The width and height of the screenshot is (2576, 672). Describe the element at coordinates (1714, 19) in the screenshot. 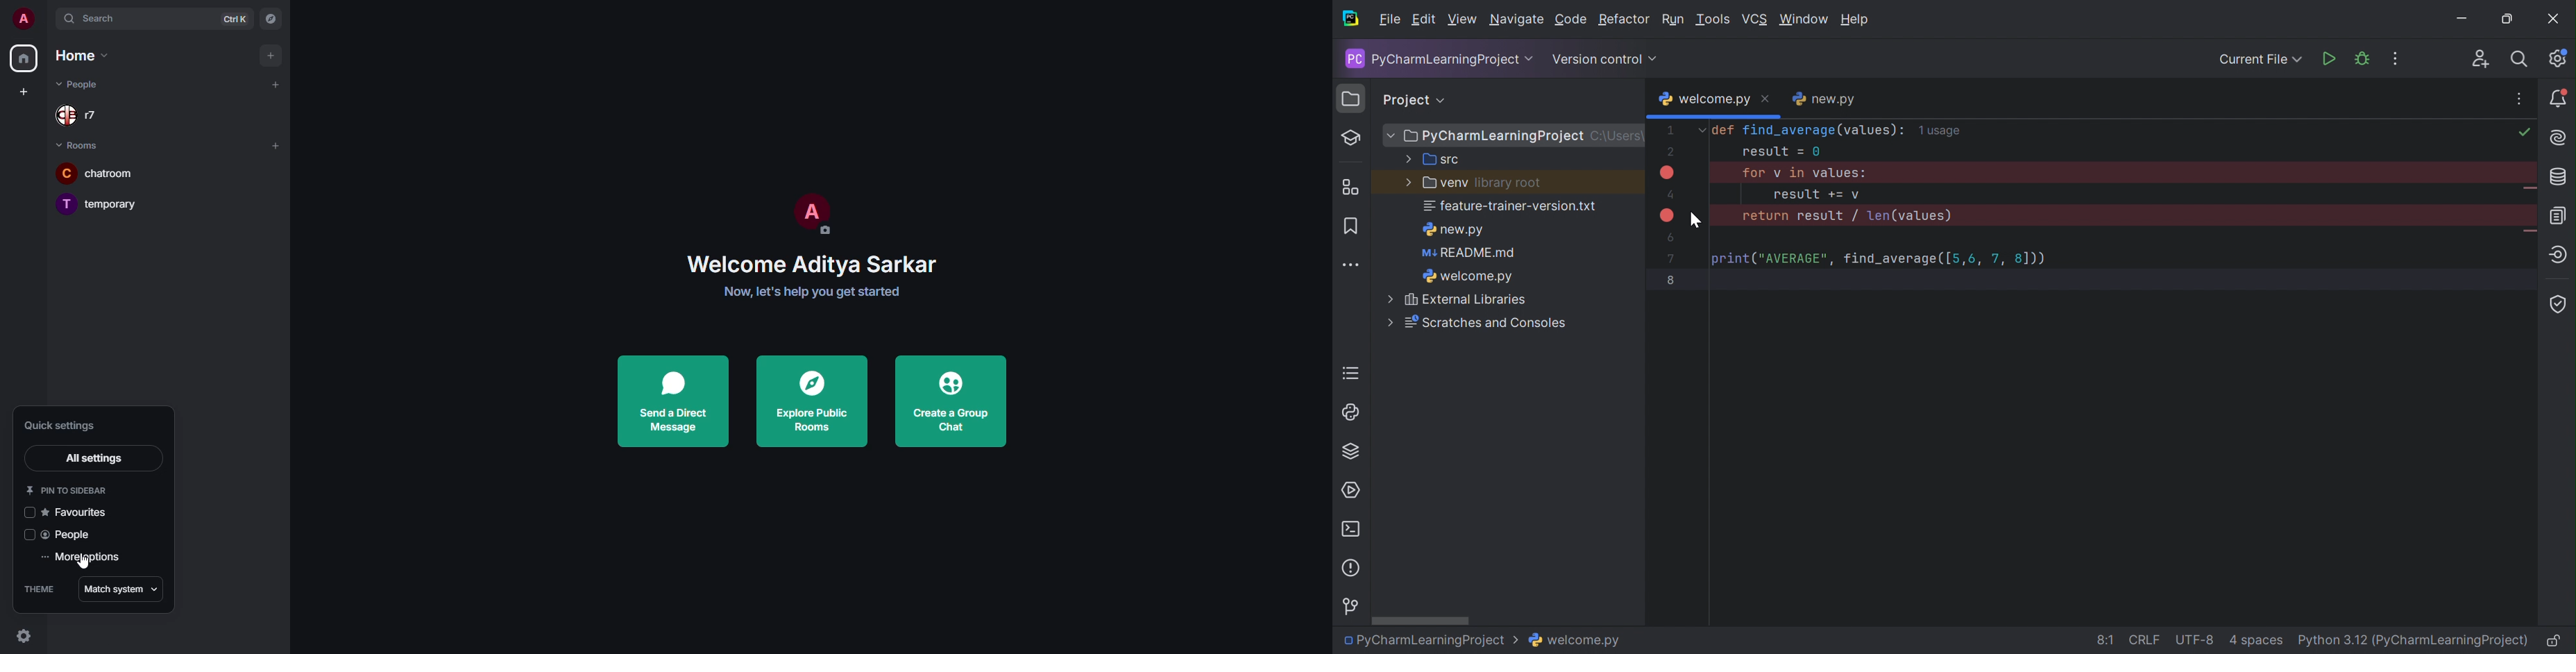

I see `Tools` at that location.